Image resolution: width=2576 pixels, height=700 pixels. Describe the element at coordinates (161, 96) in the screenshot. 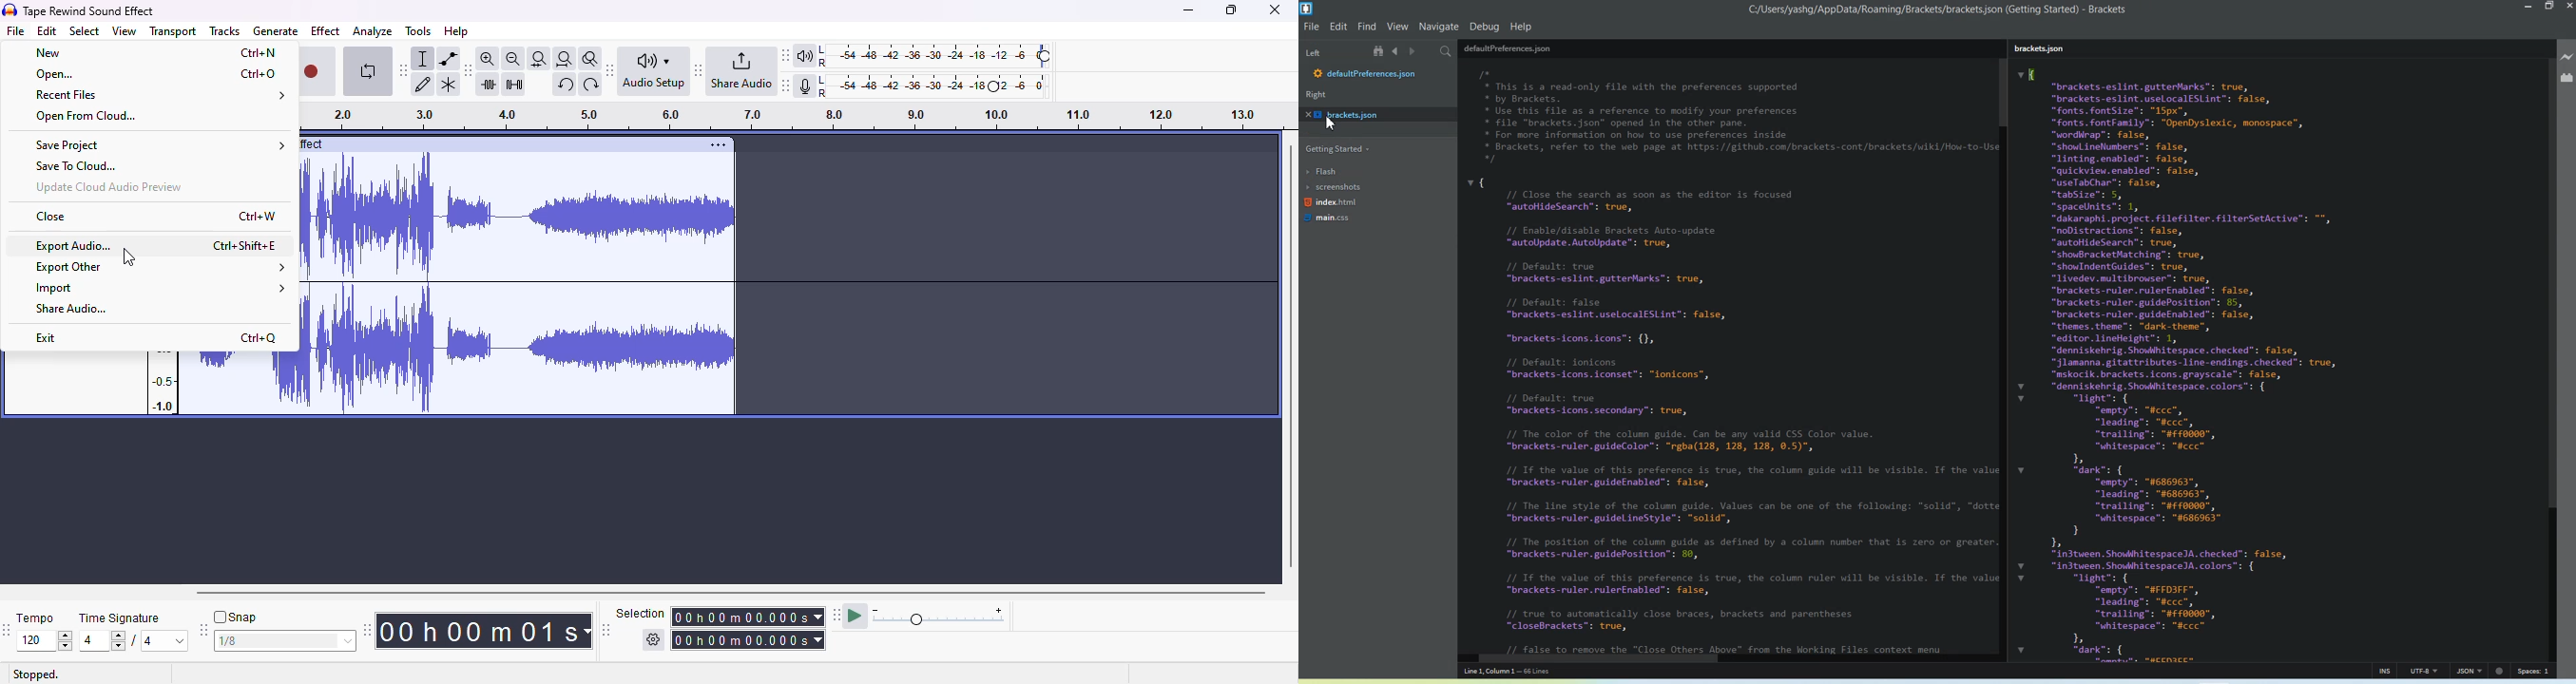

I see `recent files` at that location.